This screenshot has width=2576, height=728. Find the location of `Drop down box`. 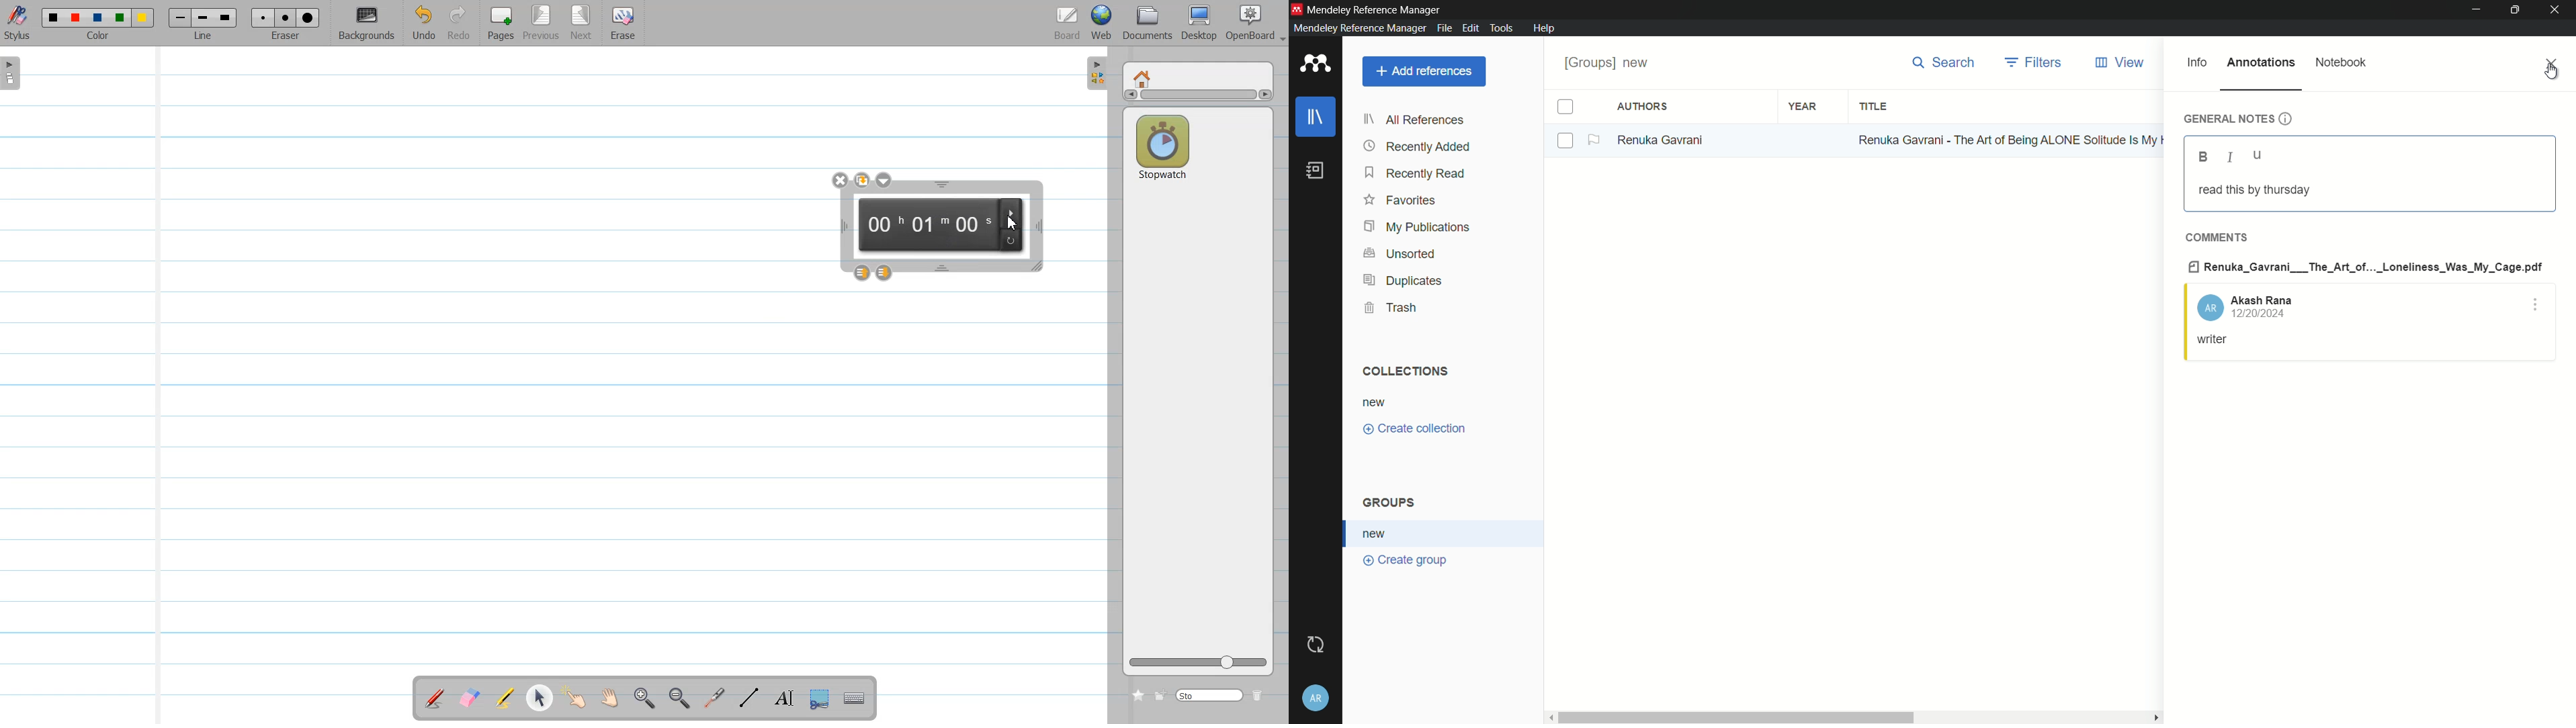

Drop down box is located at coordinates (884, 180).